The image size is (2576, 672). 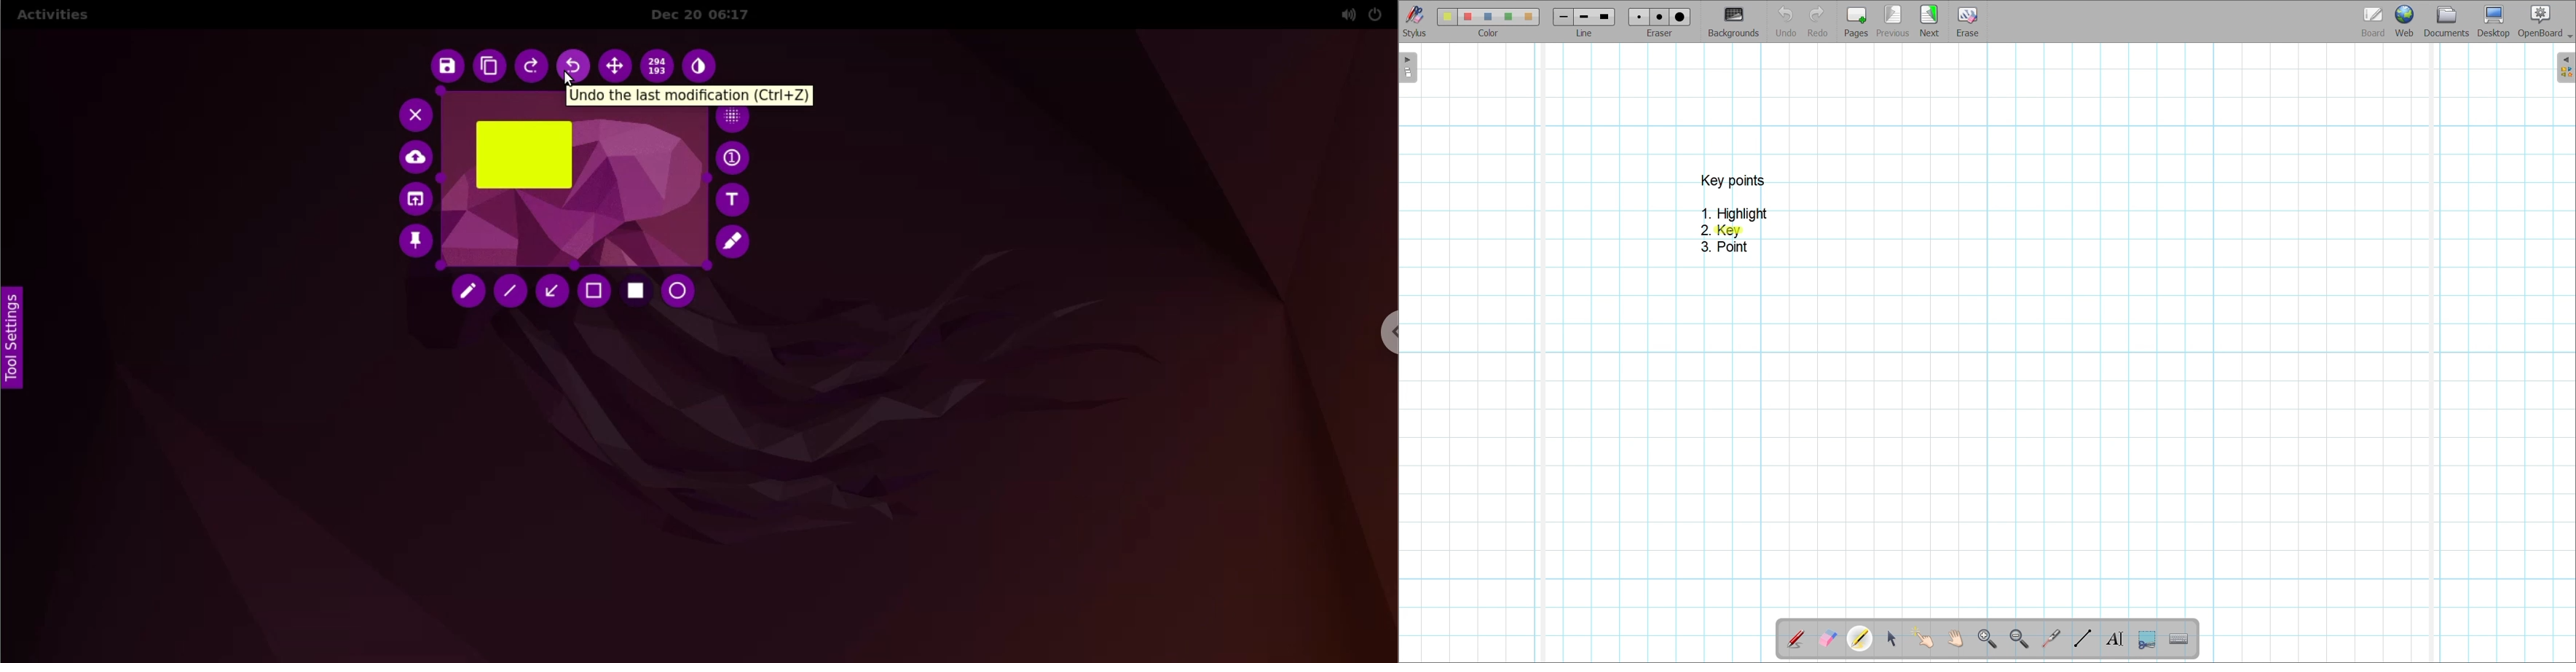 What do you see at coordinates (1344, 15) in the screenshot?
I see `sound options` at bounding box center [1344, 15].